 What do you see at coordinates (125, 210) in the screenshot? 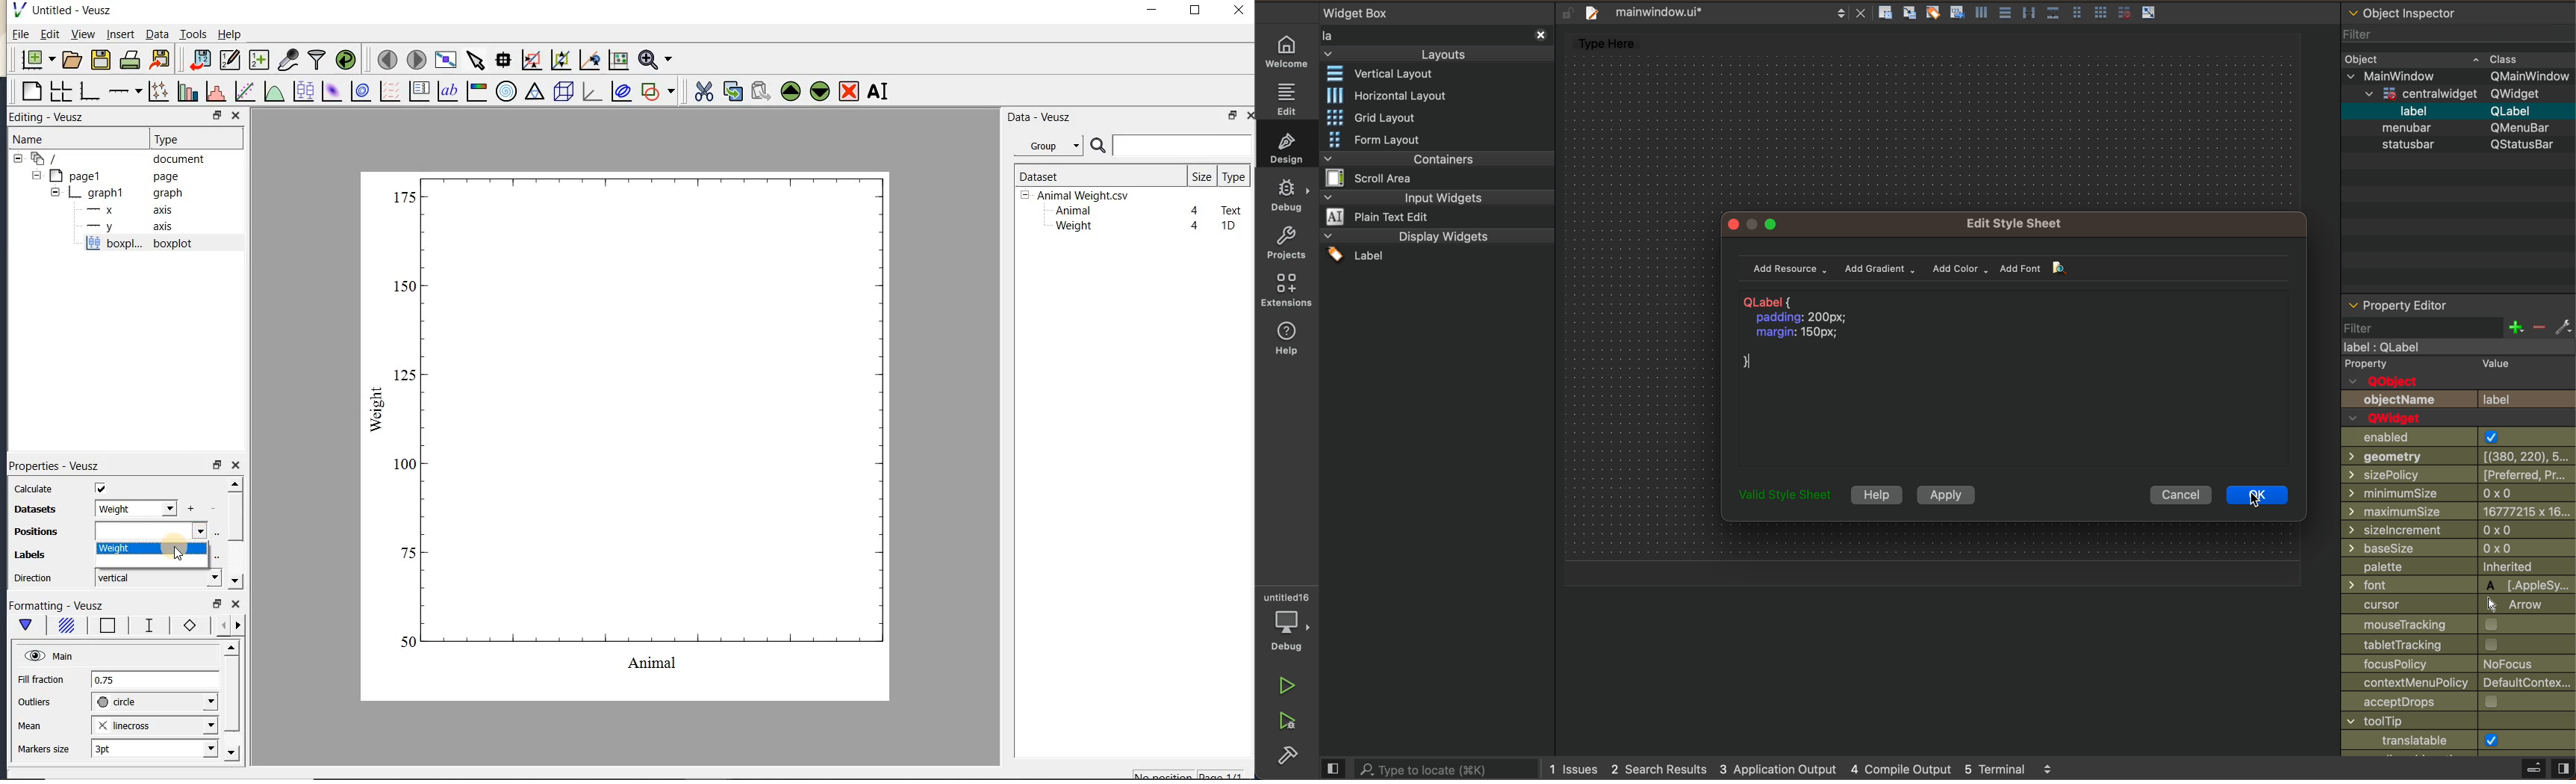
I see `axis` at bounding box center [125, 210].